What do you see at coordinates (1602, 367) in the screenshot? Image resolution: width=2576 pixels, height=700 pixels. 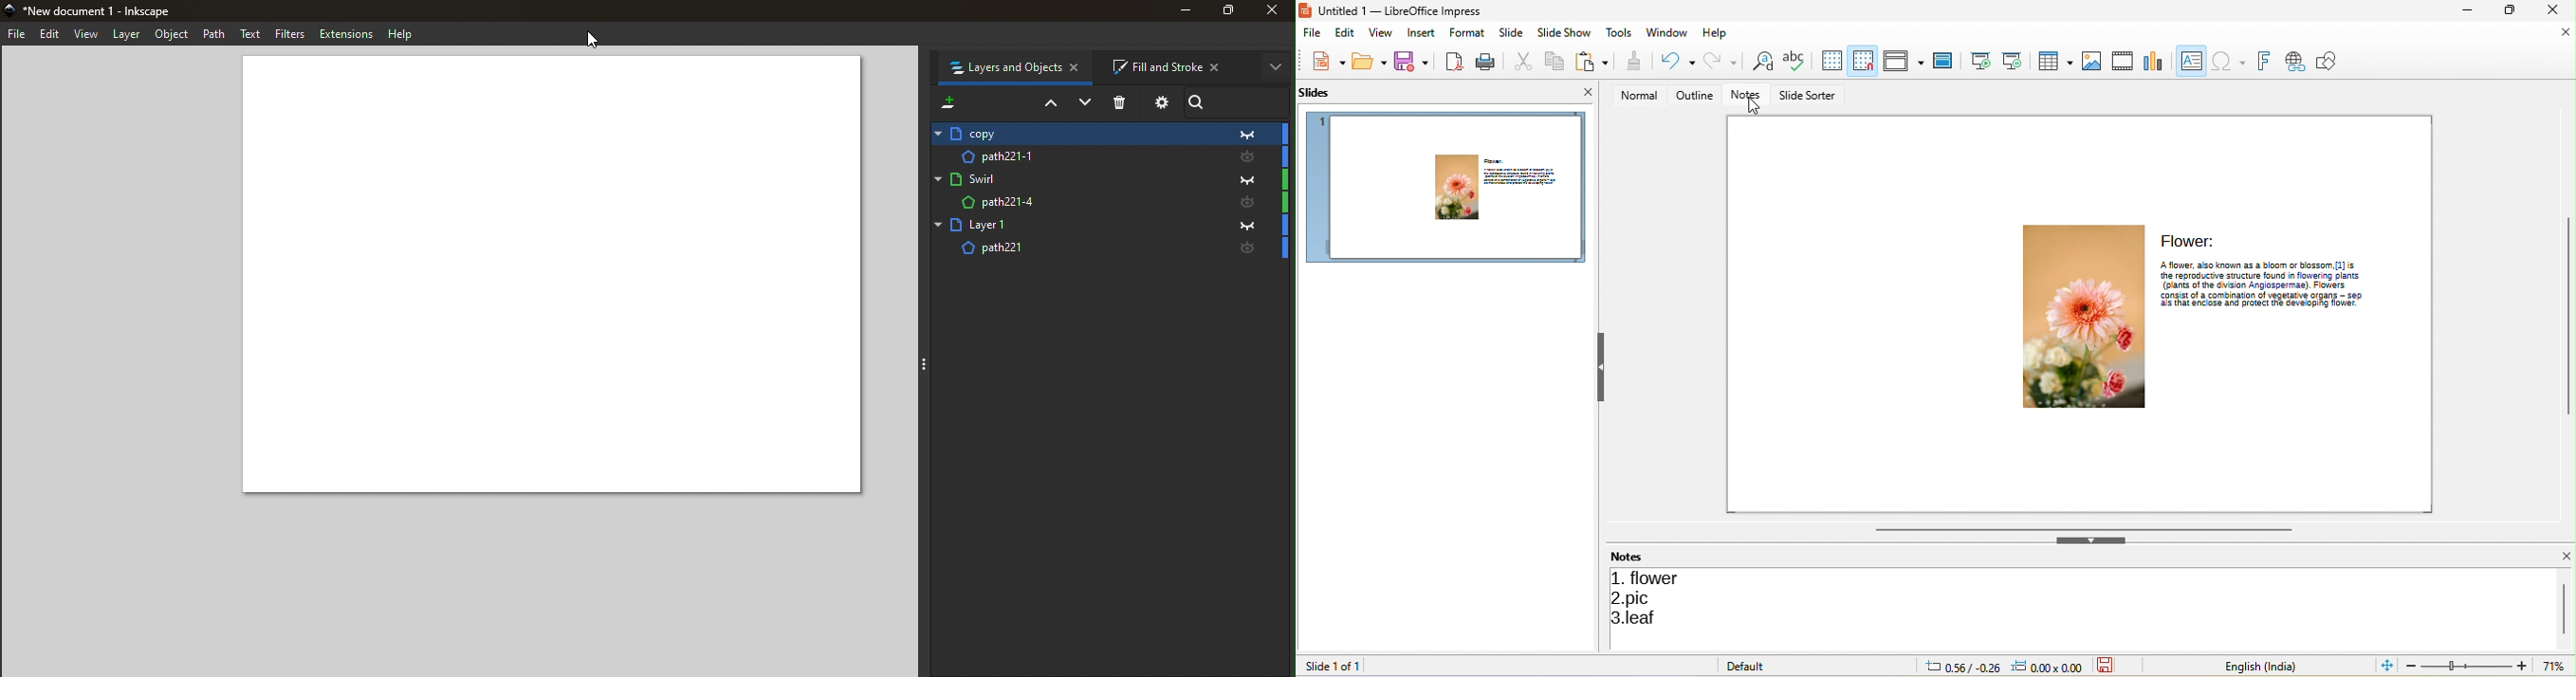 I see `hide left side bar` at bounding box center [1602, 367].